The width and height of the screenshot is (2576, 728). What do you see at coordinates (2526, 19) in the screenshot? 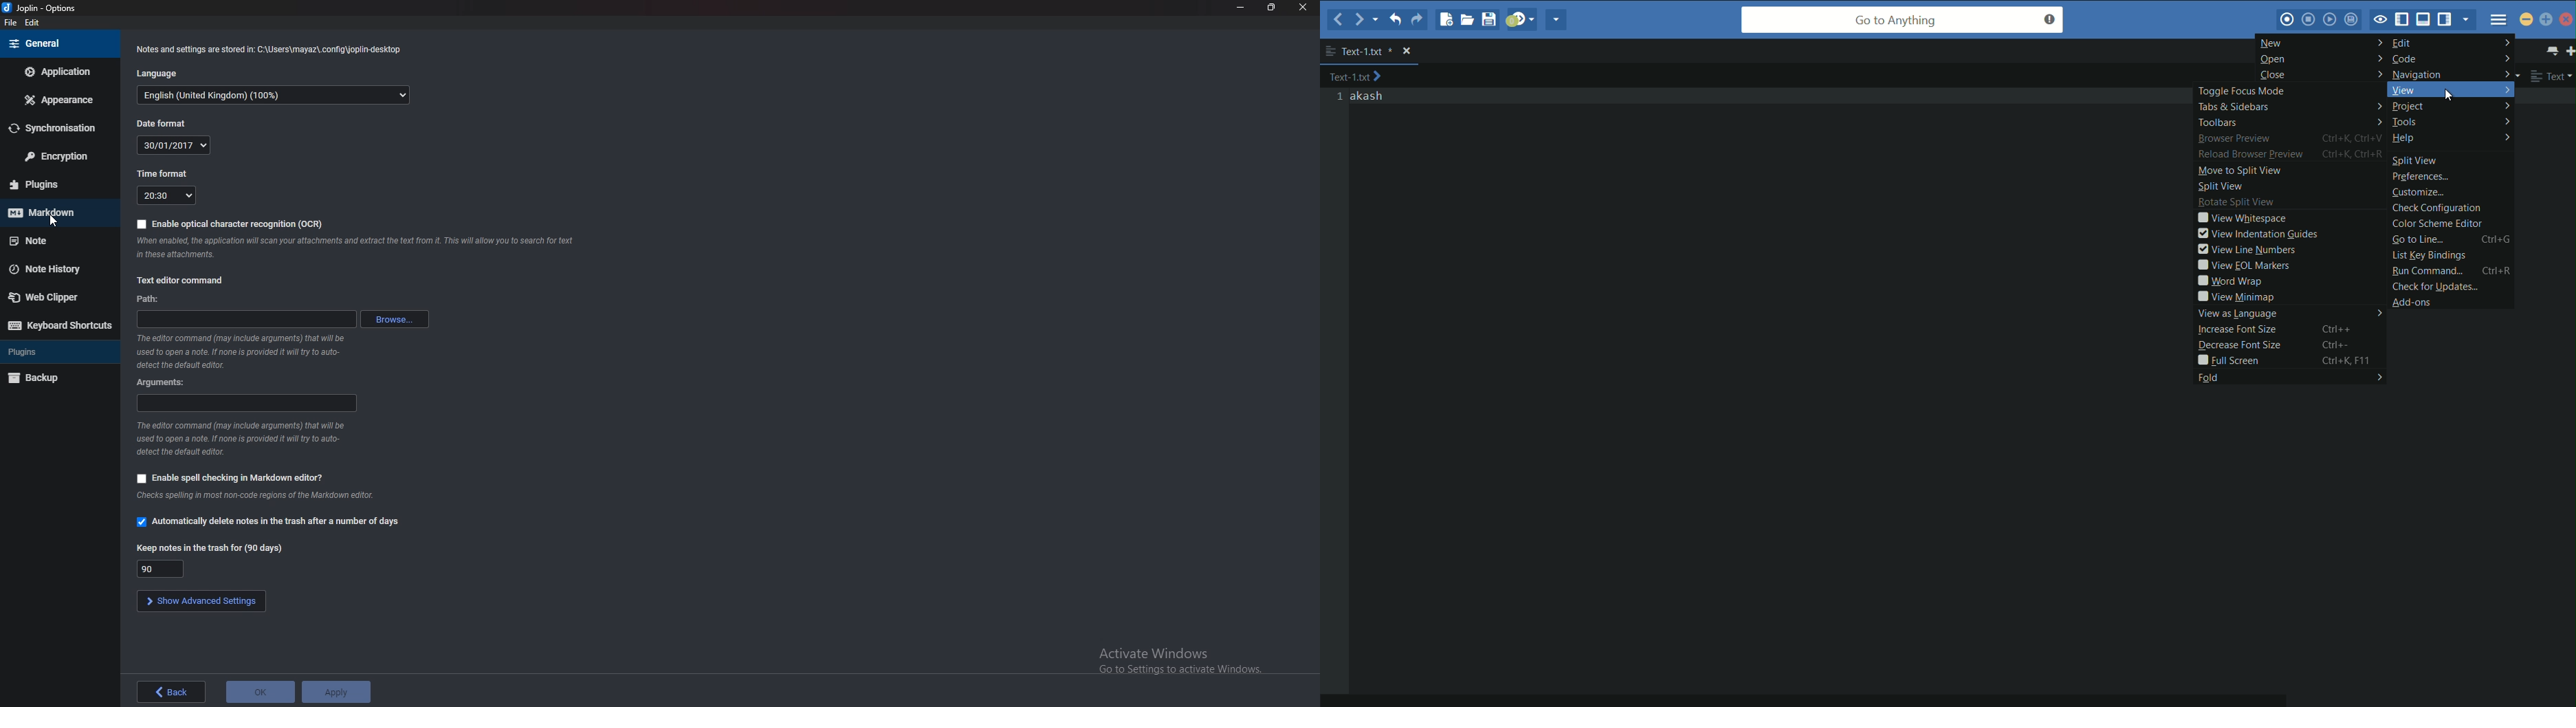
I see `minimize` at bounding box center [2526, 19].